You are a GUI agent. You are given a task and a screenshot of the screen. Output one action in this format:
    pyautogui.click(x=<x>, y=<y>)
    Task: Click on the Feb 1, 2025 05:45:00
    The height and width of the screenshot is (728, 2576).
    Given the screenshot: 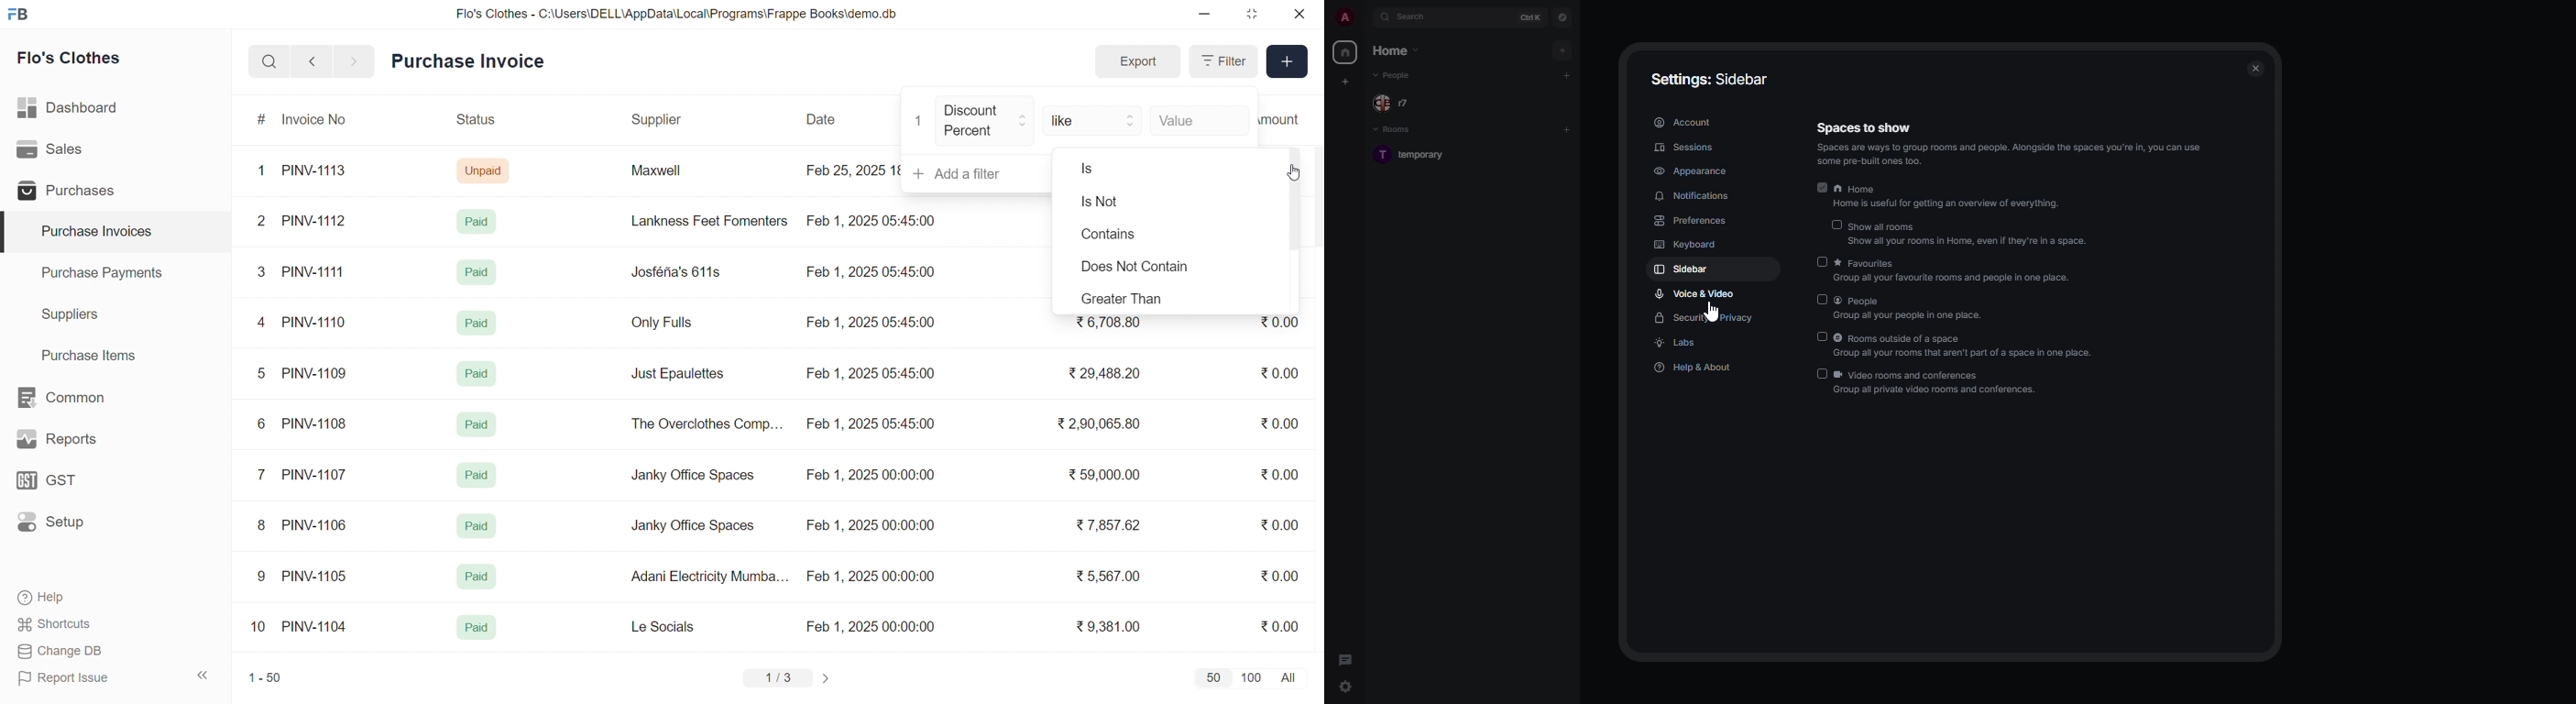 What is the action you would take?
    pyautogui.click(x=869, y=273)
    